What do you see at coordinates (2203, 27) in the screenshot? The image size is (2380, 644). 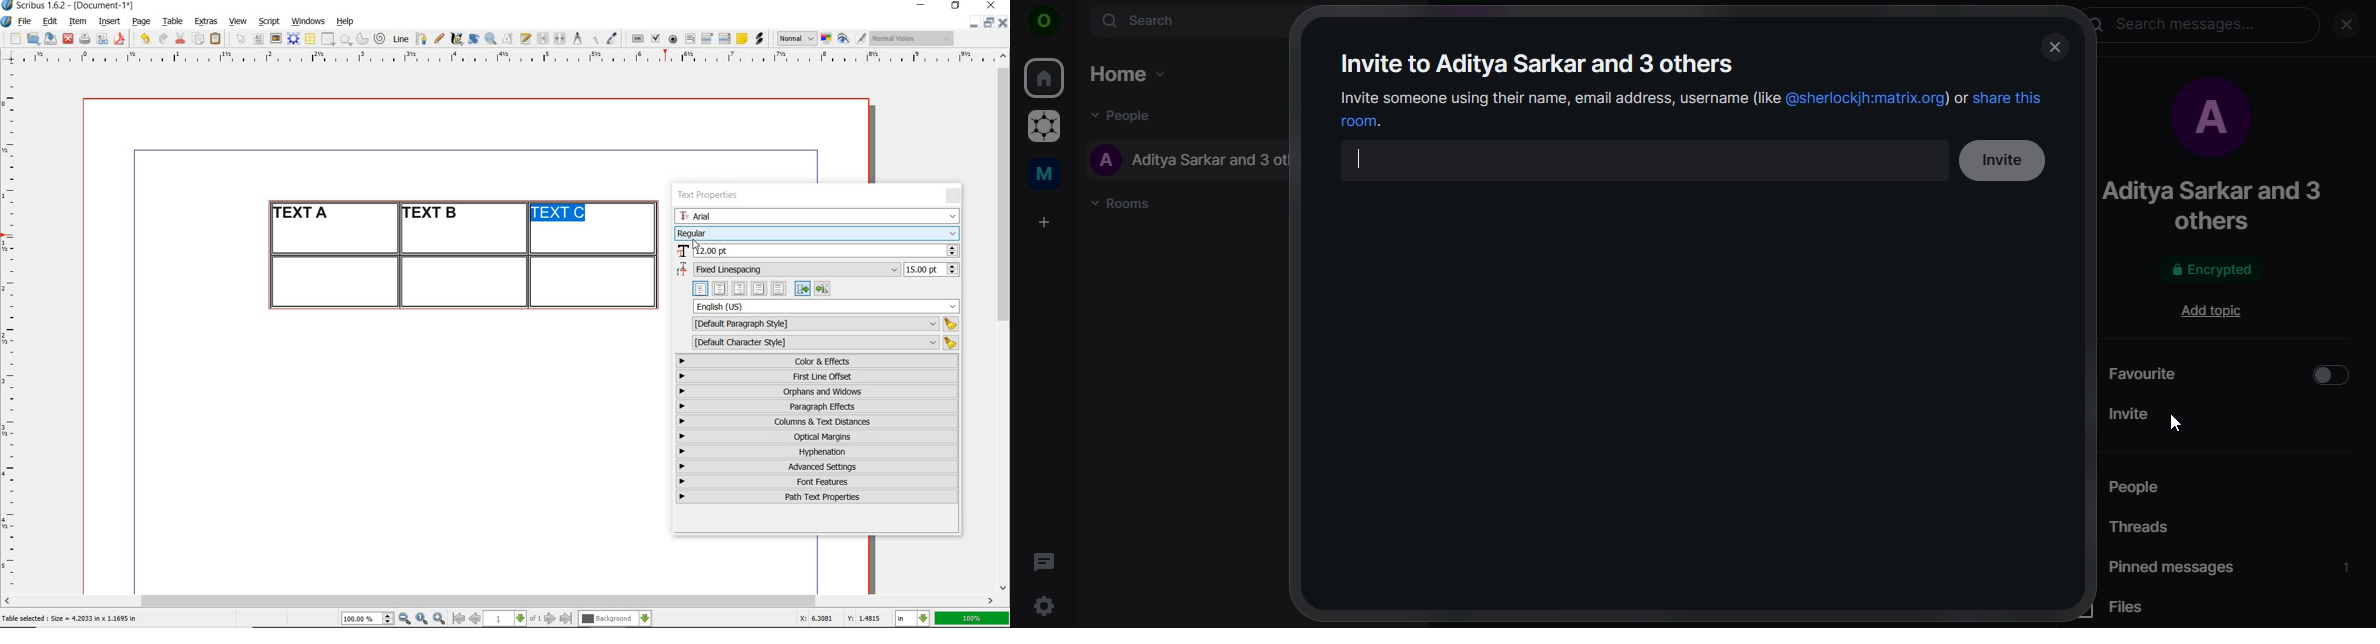 I see `search messages` at bounding box center [2203, 27].